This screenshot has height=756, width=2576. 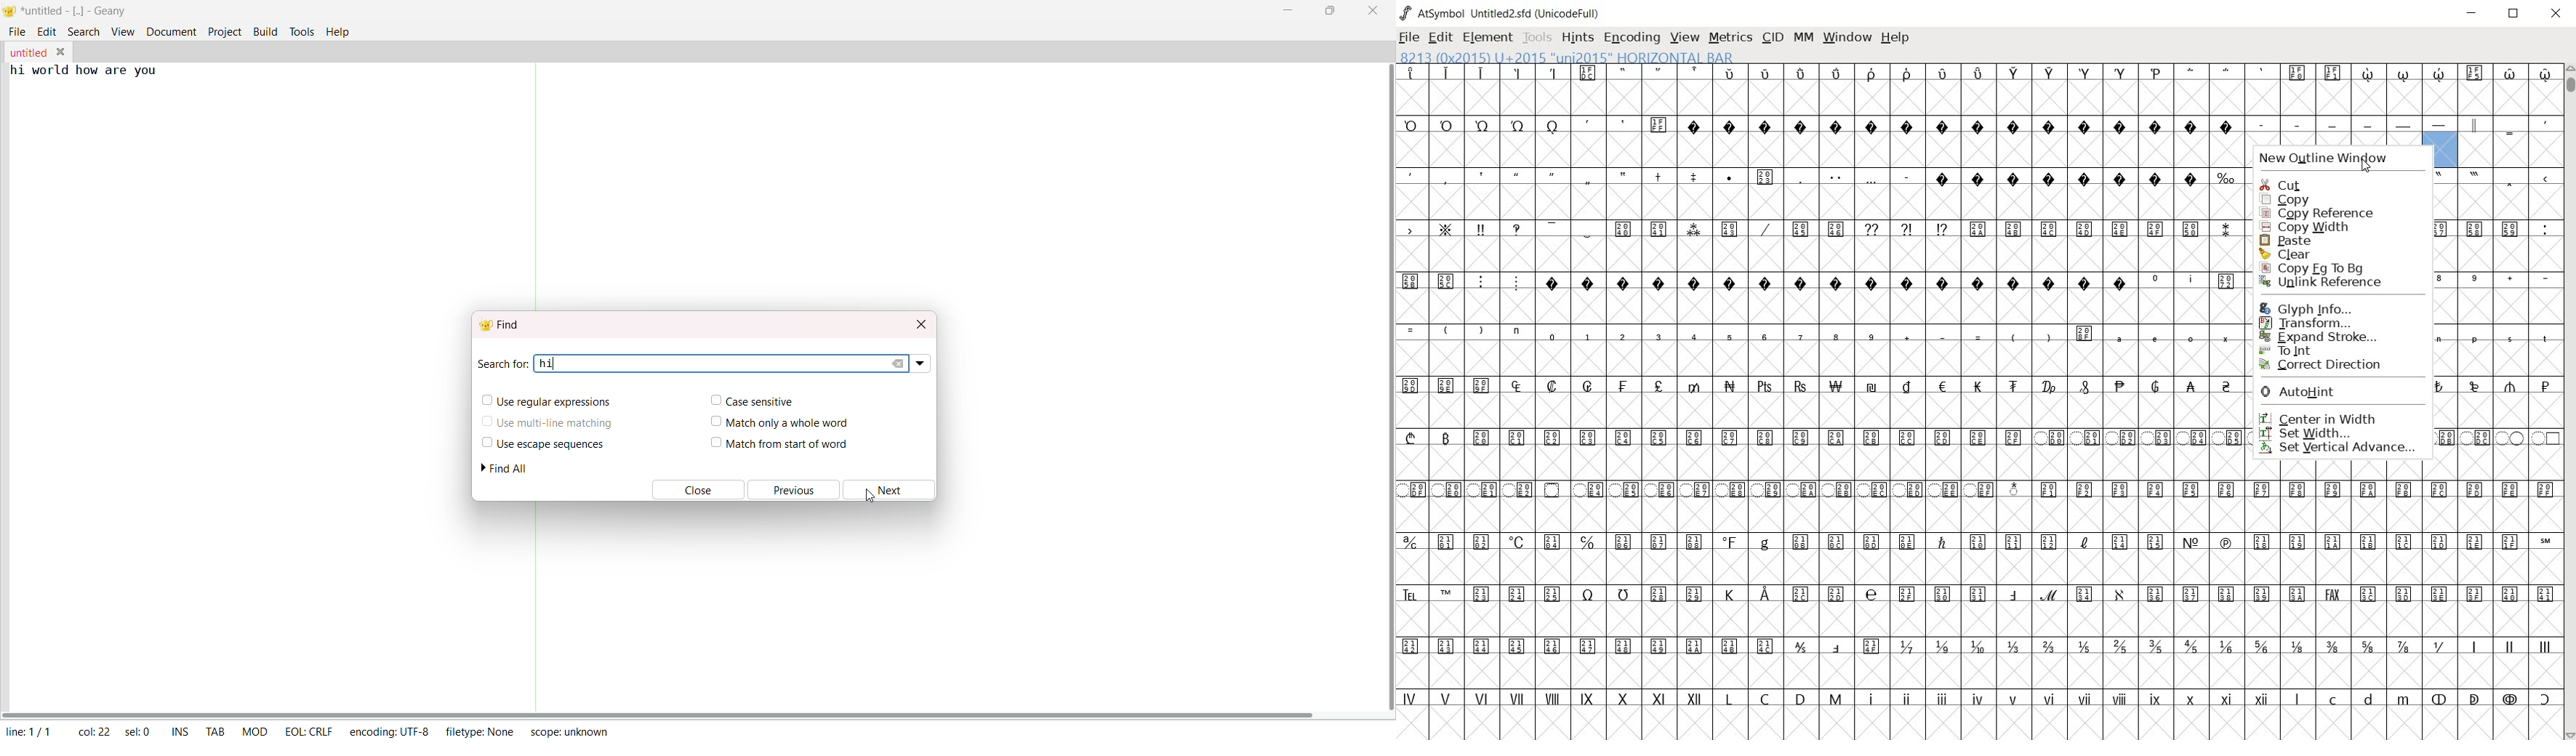 What do you see at coordinates (758, 401) in the screenshot?
I see `case sensitive` at bounding box center [758, 401].